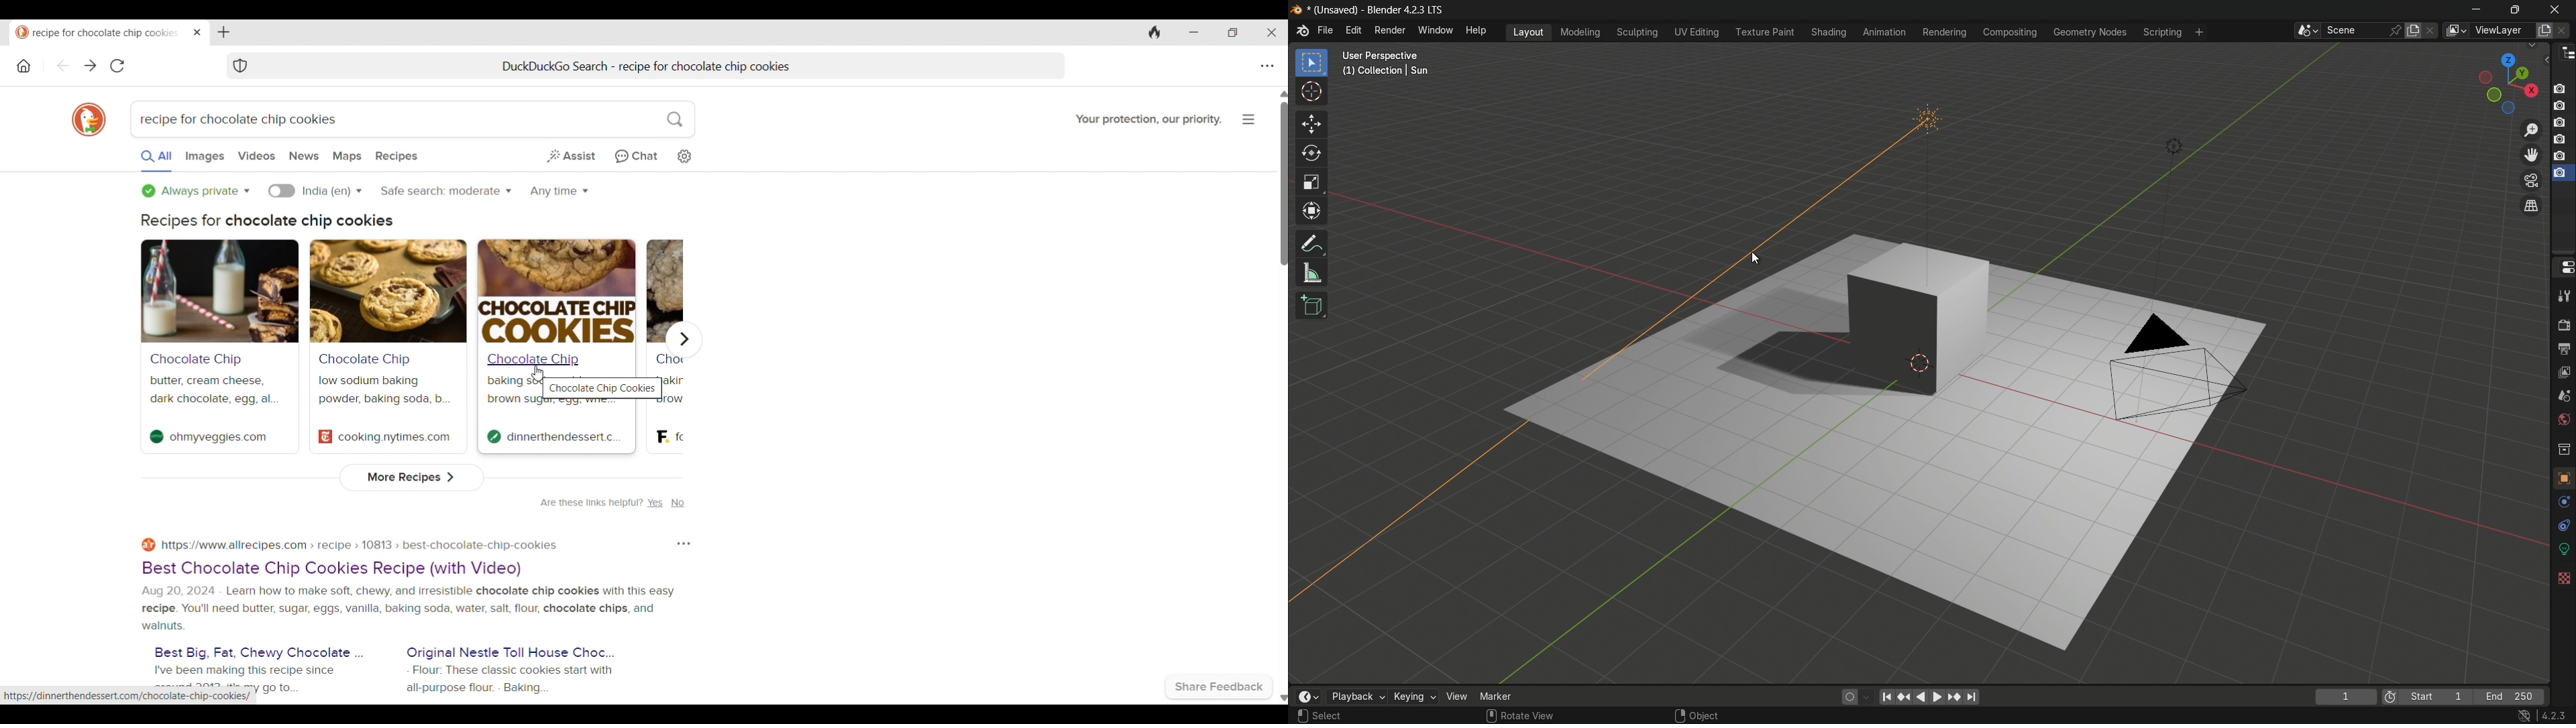  Describe the element at coordinates (413, 478) in the screenshot. I see `View more recipes` at that location.